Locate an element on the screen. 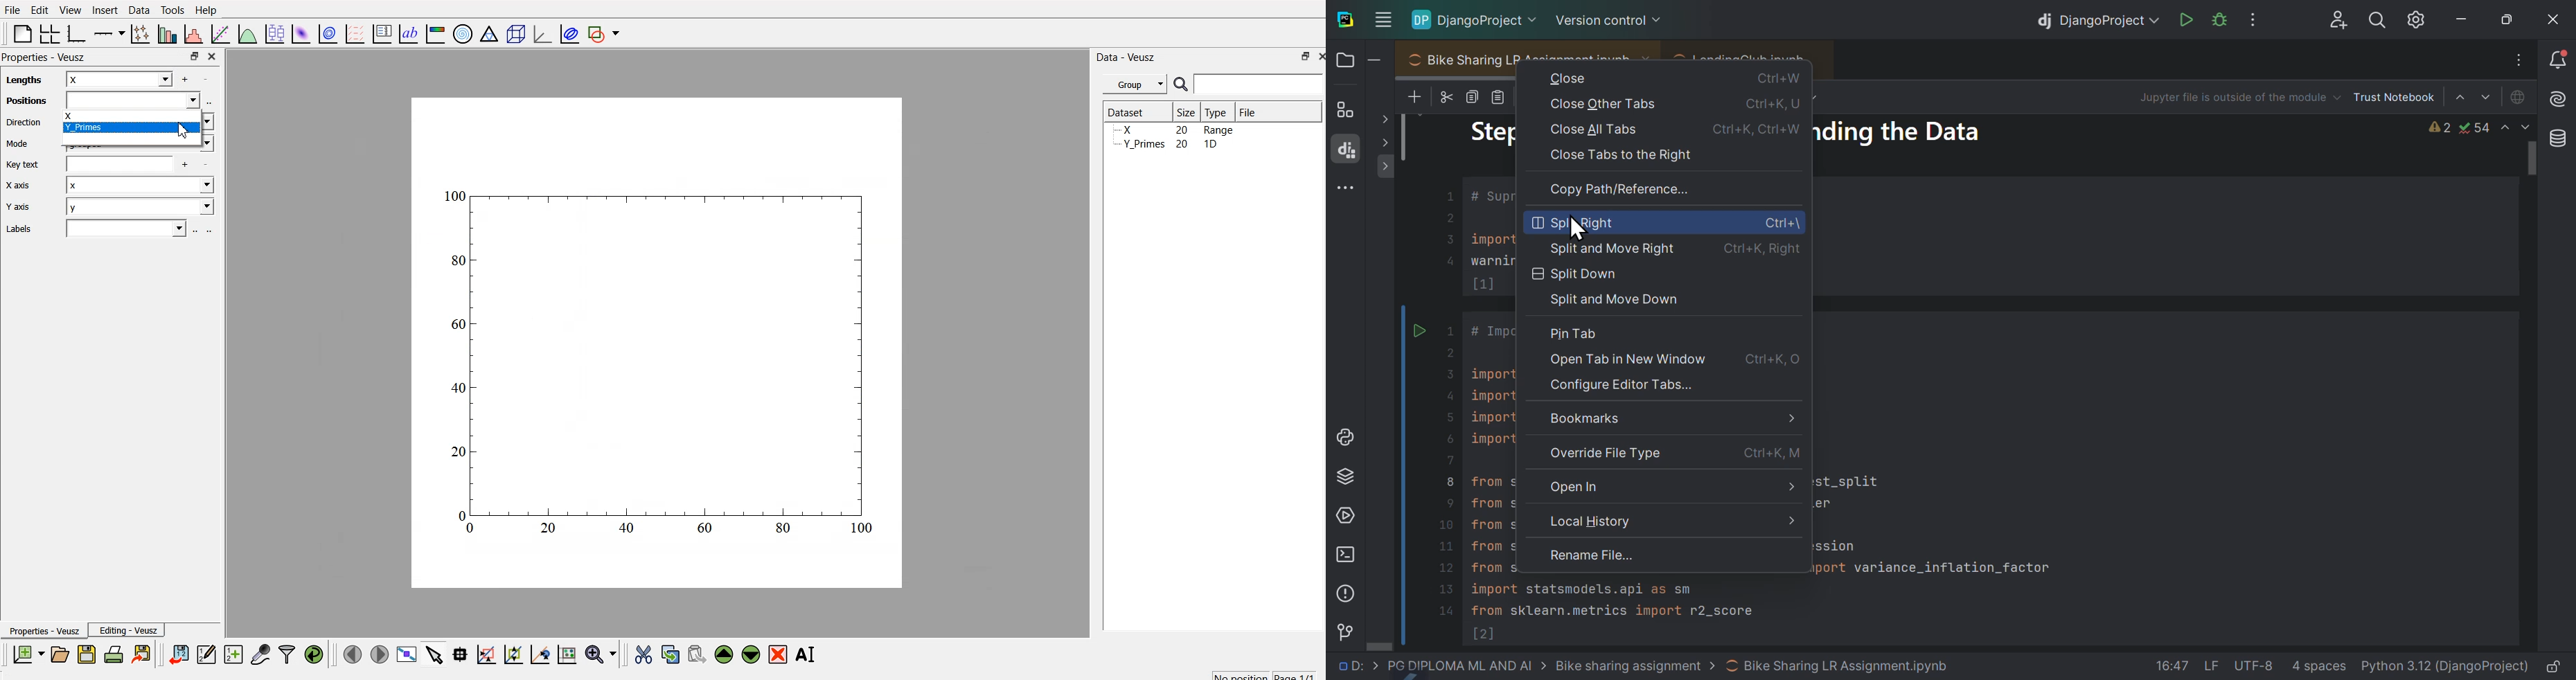 This screenshot has height=700, width=2576. Version control is located at coordinates (1613, 16).